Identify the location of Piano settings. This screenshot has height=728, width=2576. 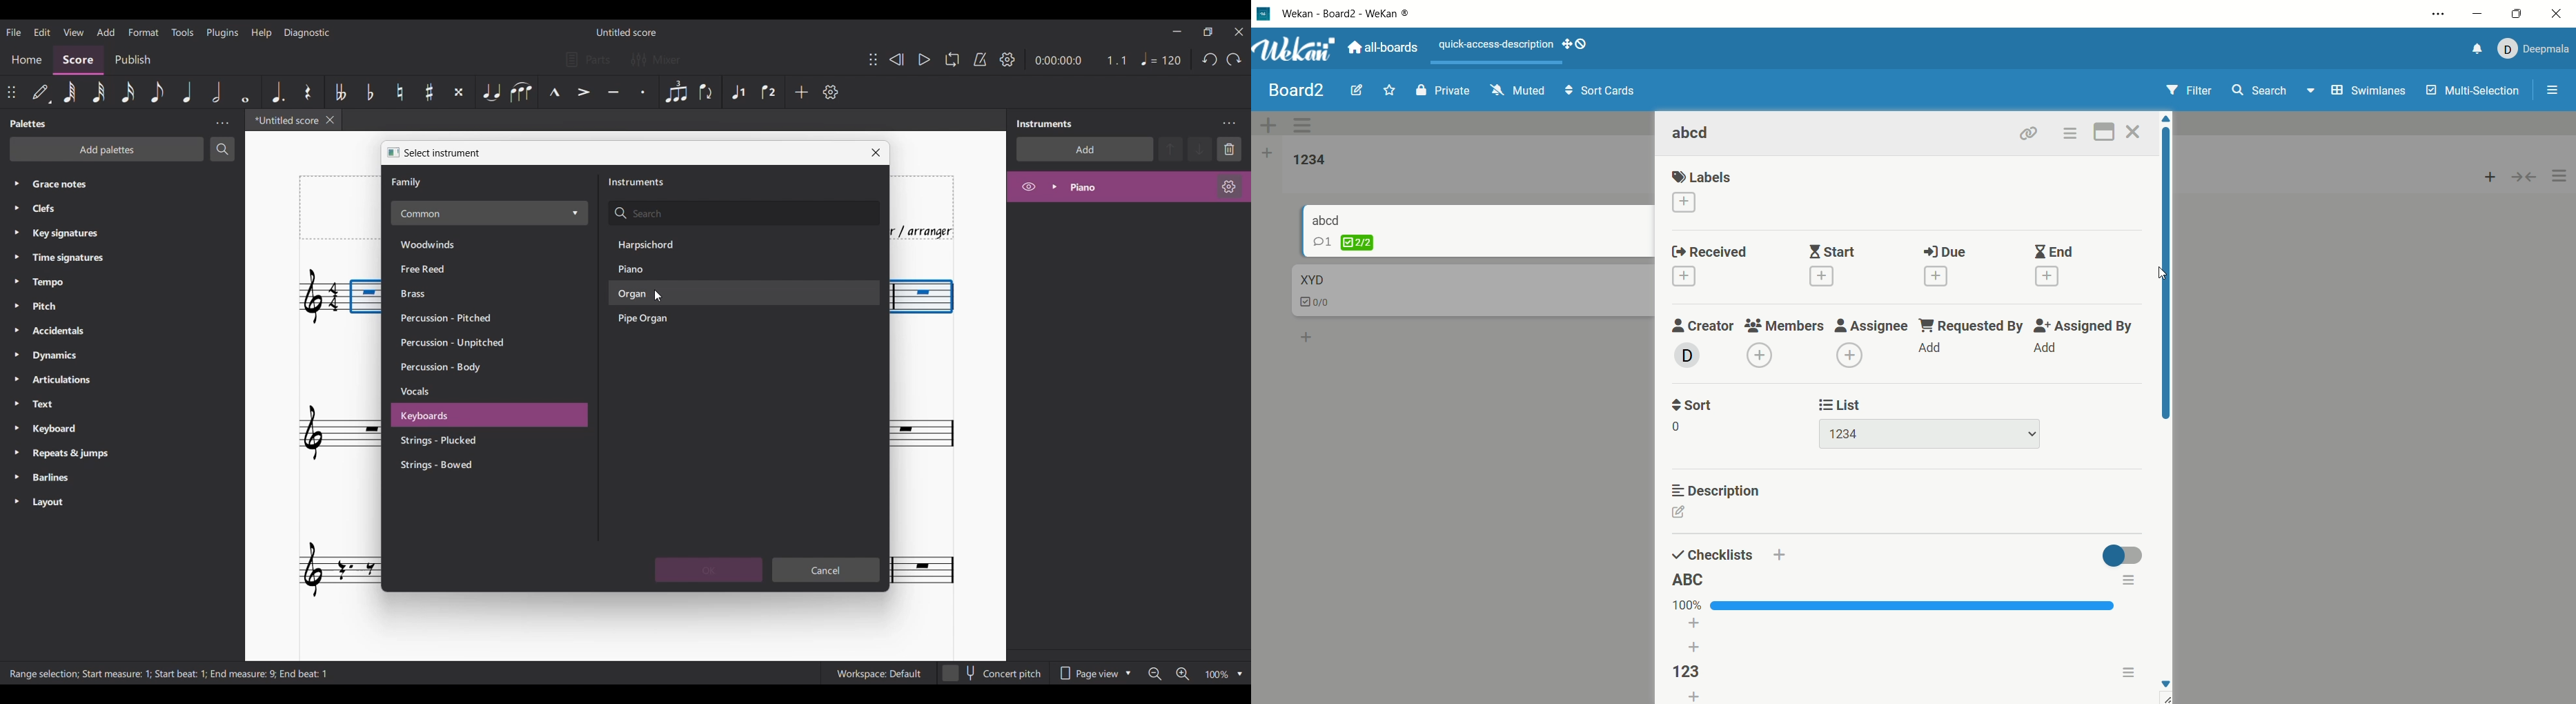
(1229, 186).